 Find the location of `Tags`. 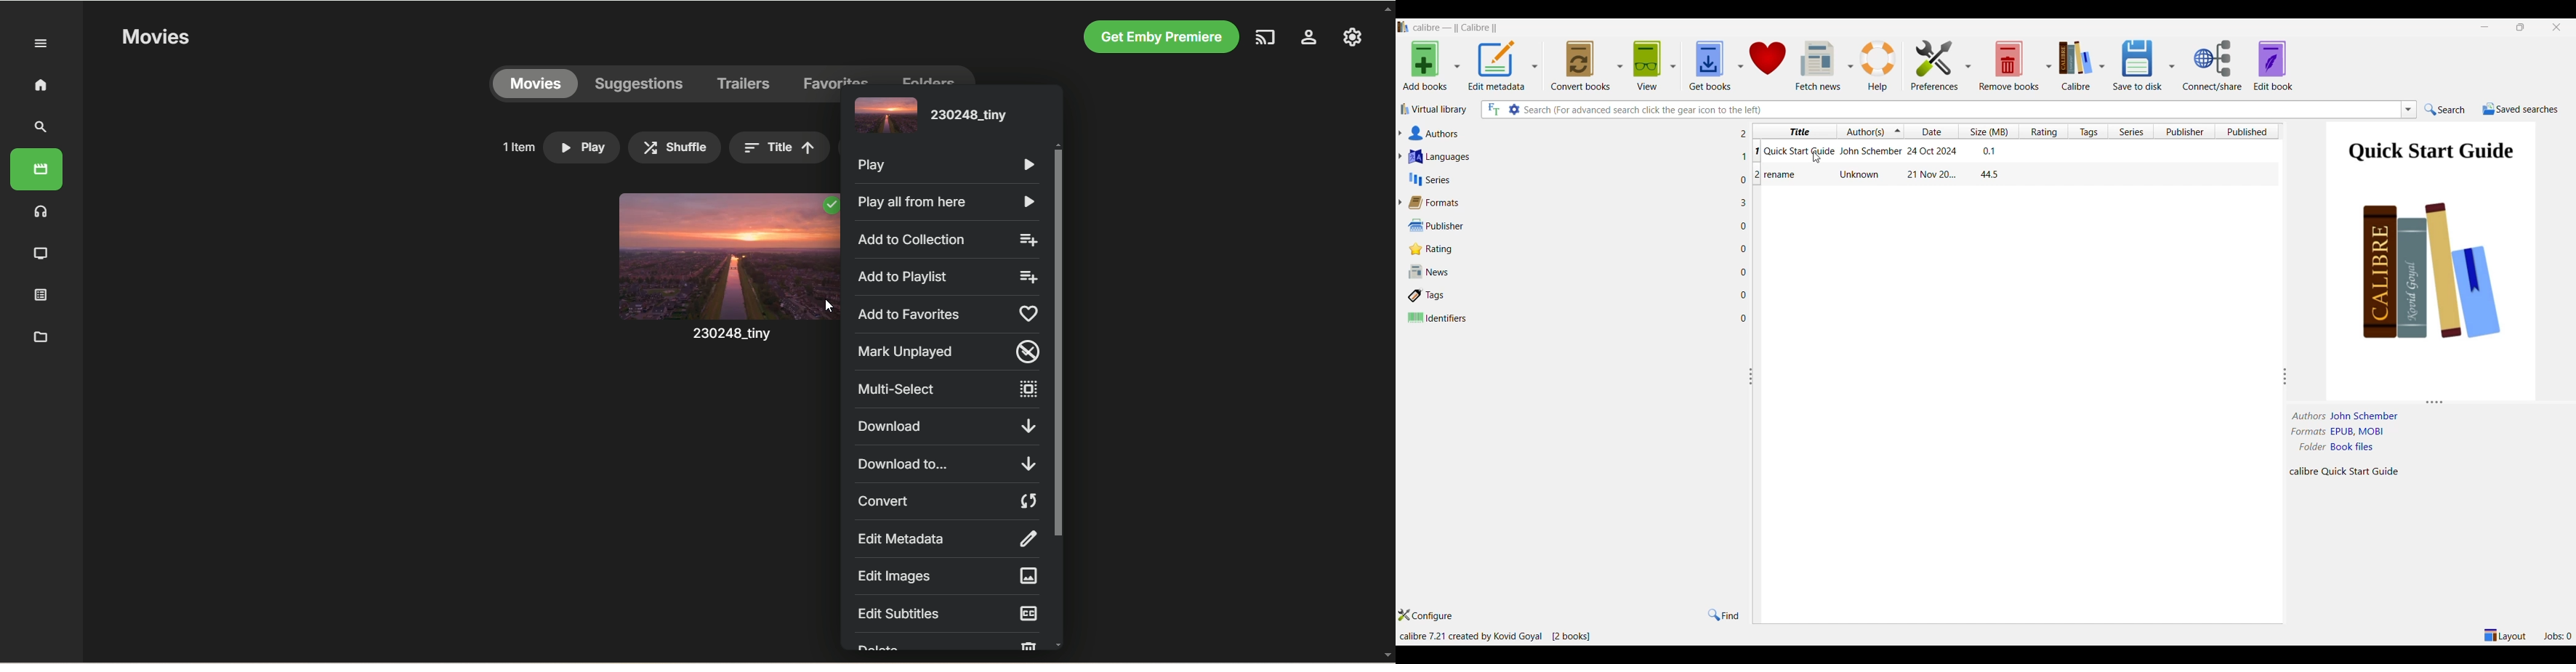

Tags is located at coordinates (1568, 296).